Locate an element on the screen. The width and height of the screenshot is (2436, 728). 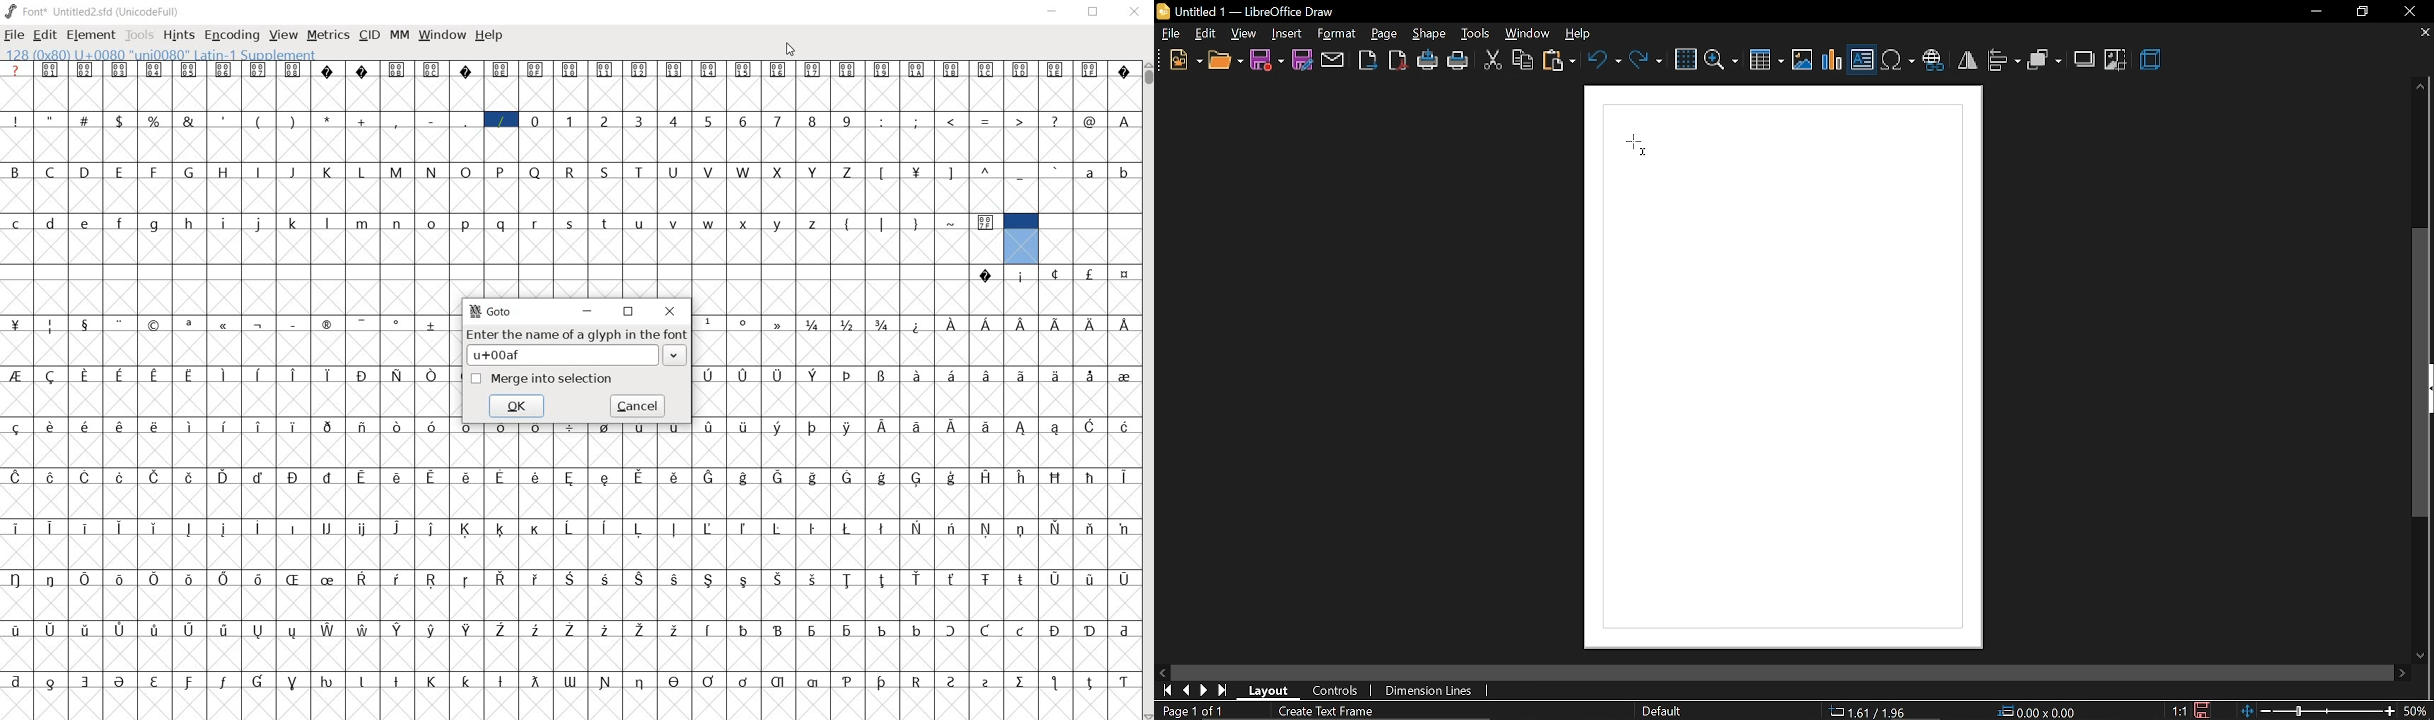
Symbol is located at coordinates (156, 324).